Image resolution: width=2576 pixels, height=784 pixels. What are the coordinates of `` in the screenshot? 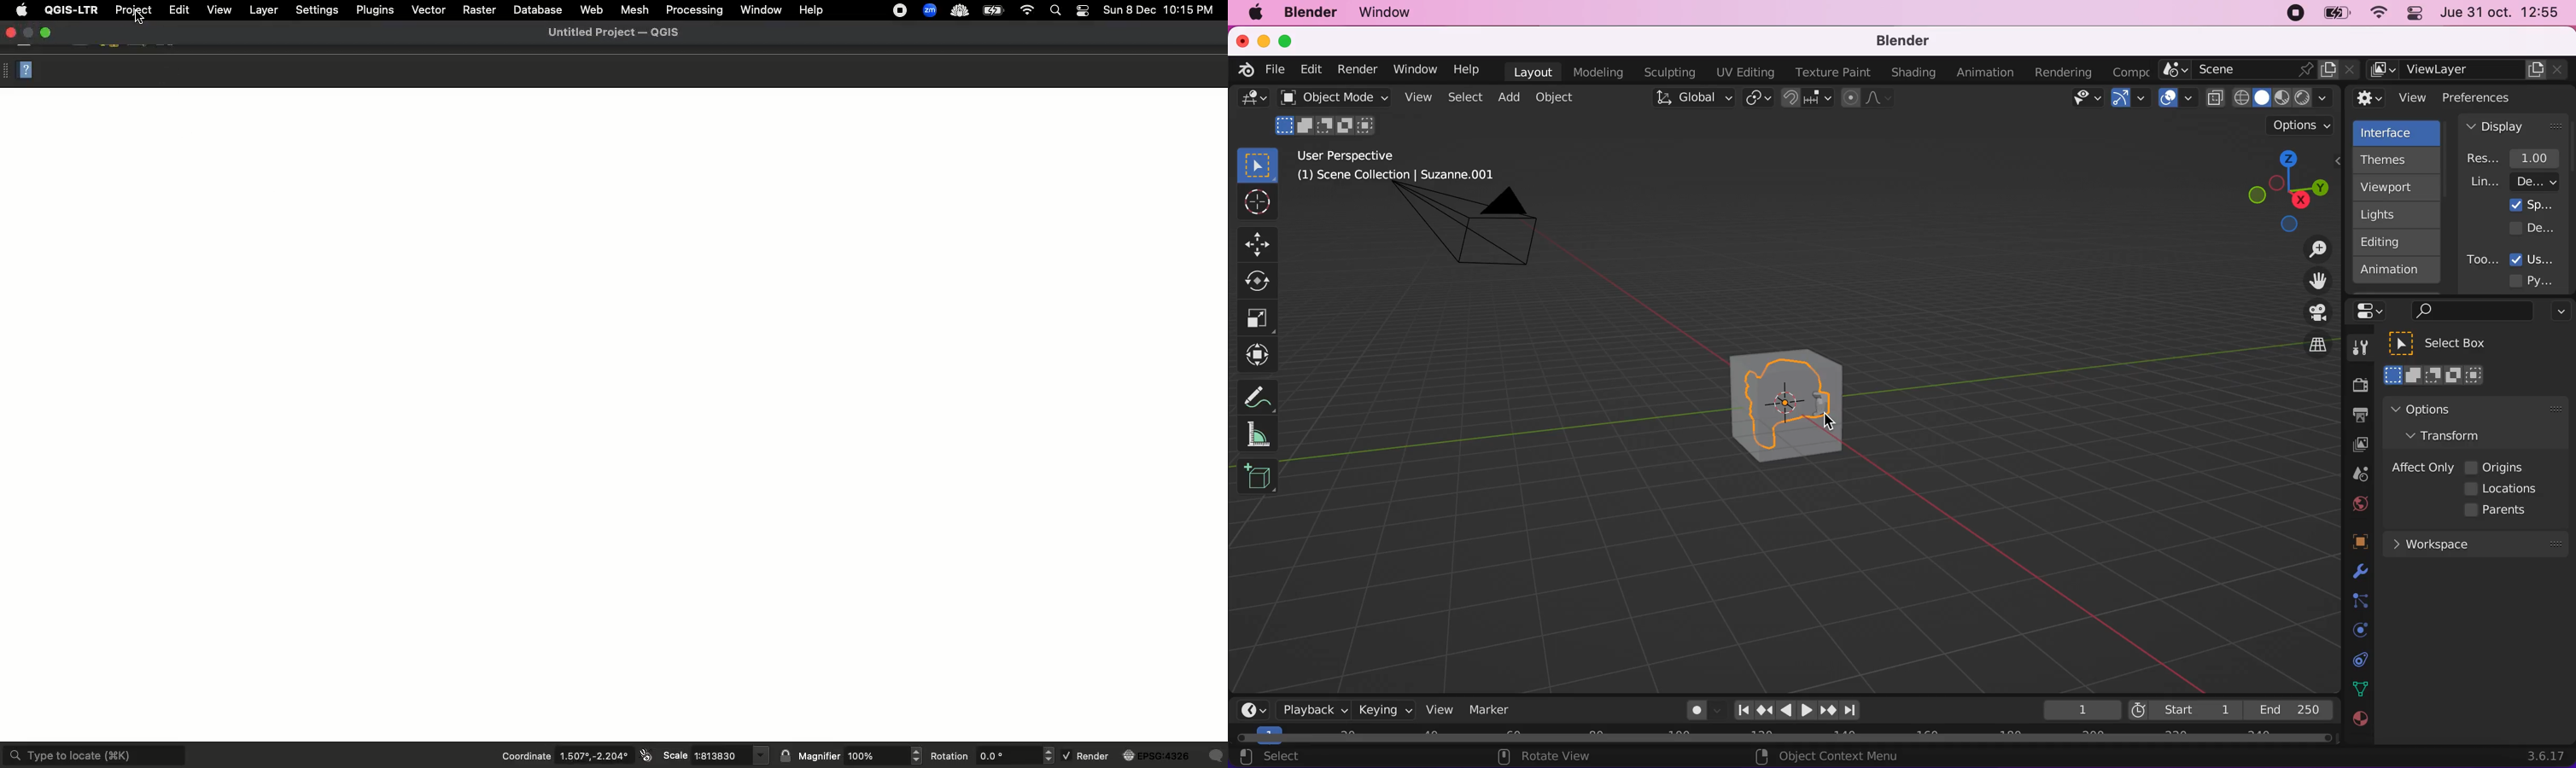 It's located at (1217, 756).